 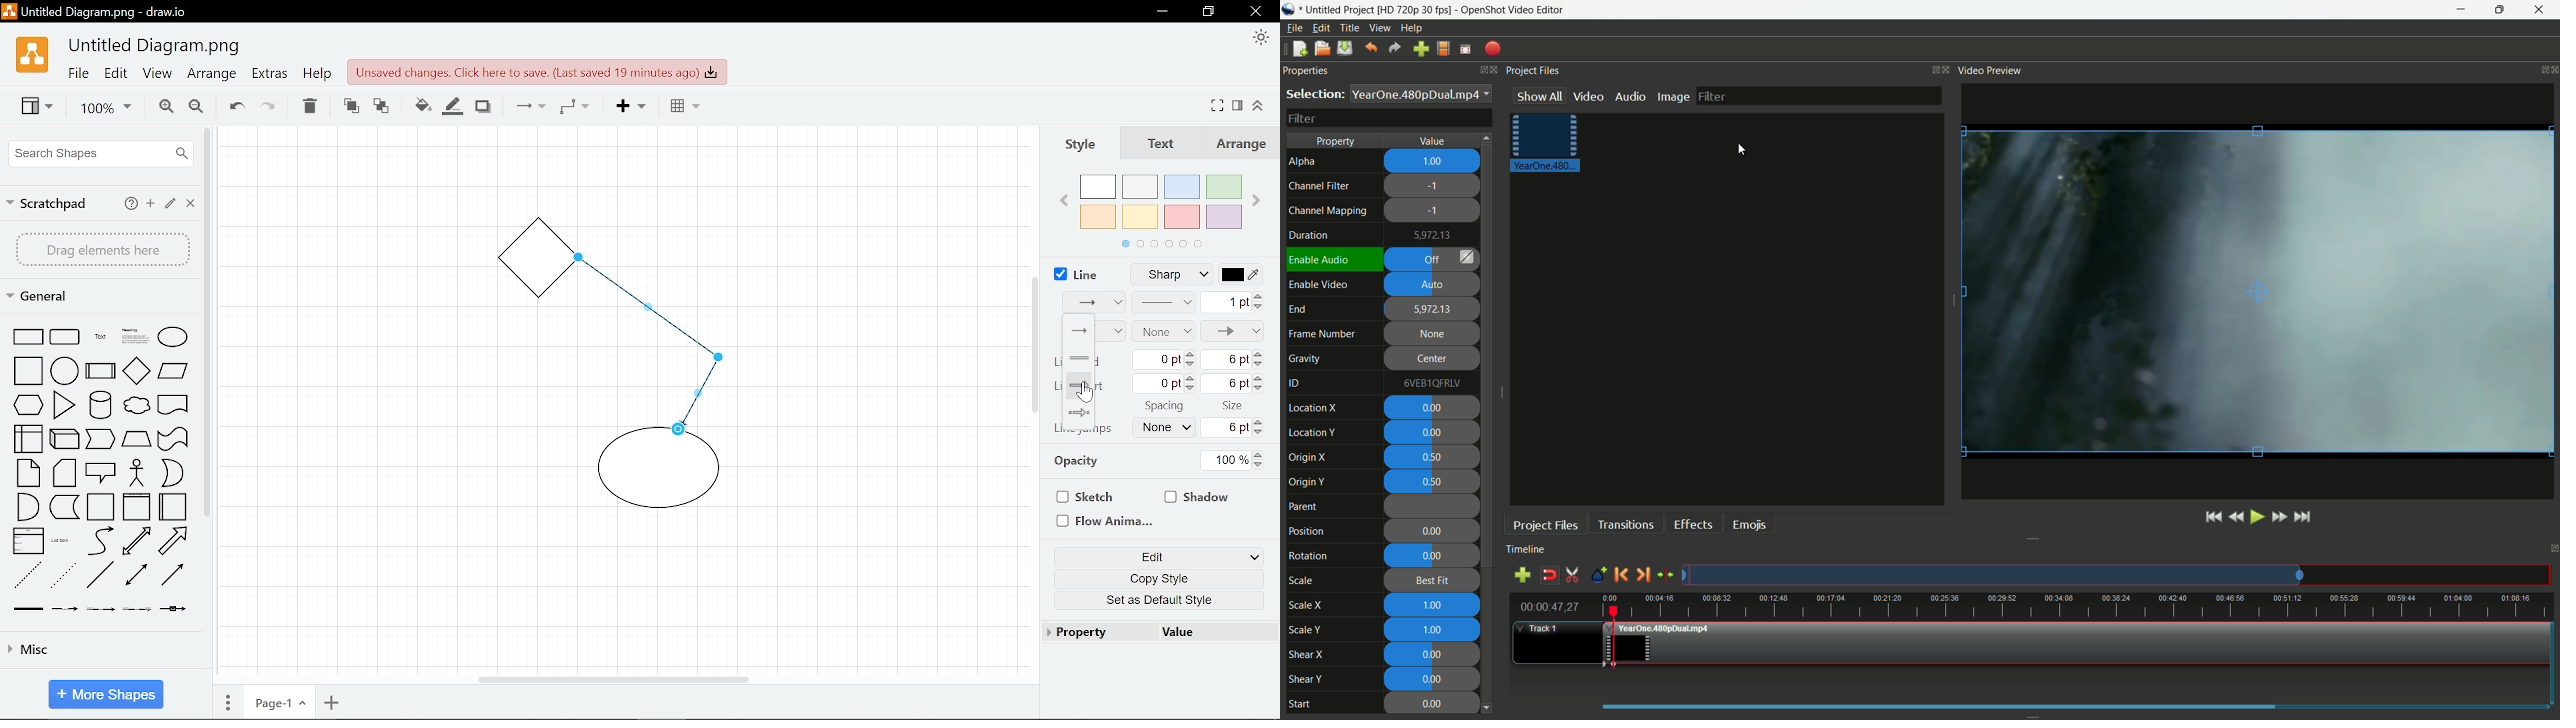 I want to click on Set as Default Style, so click(x=1162, y=603).